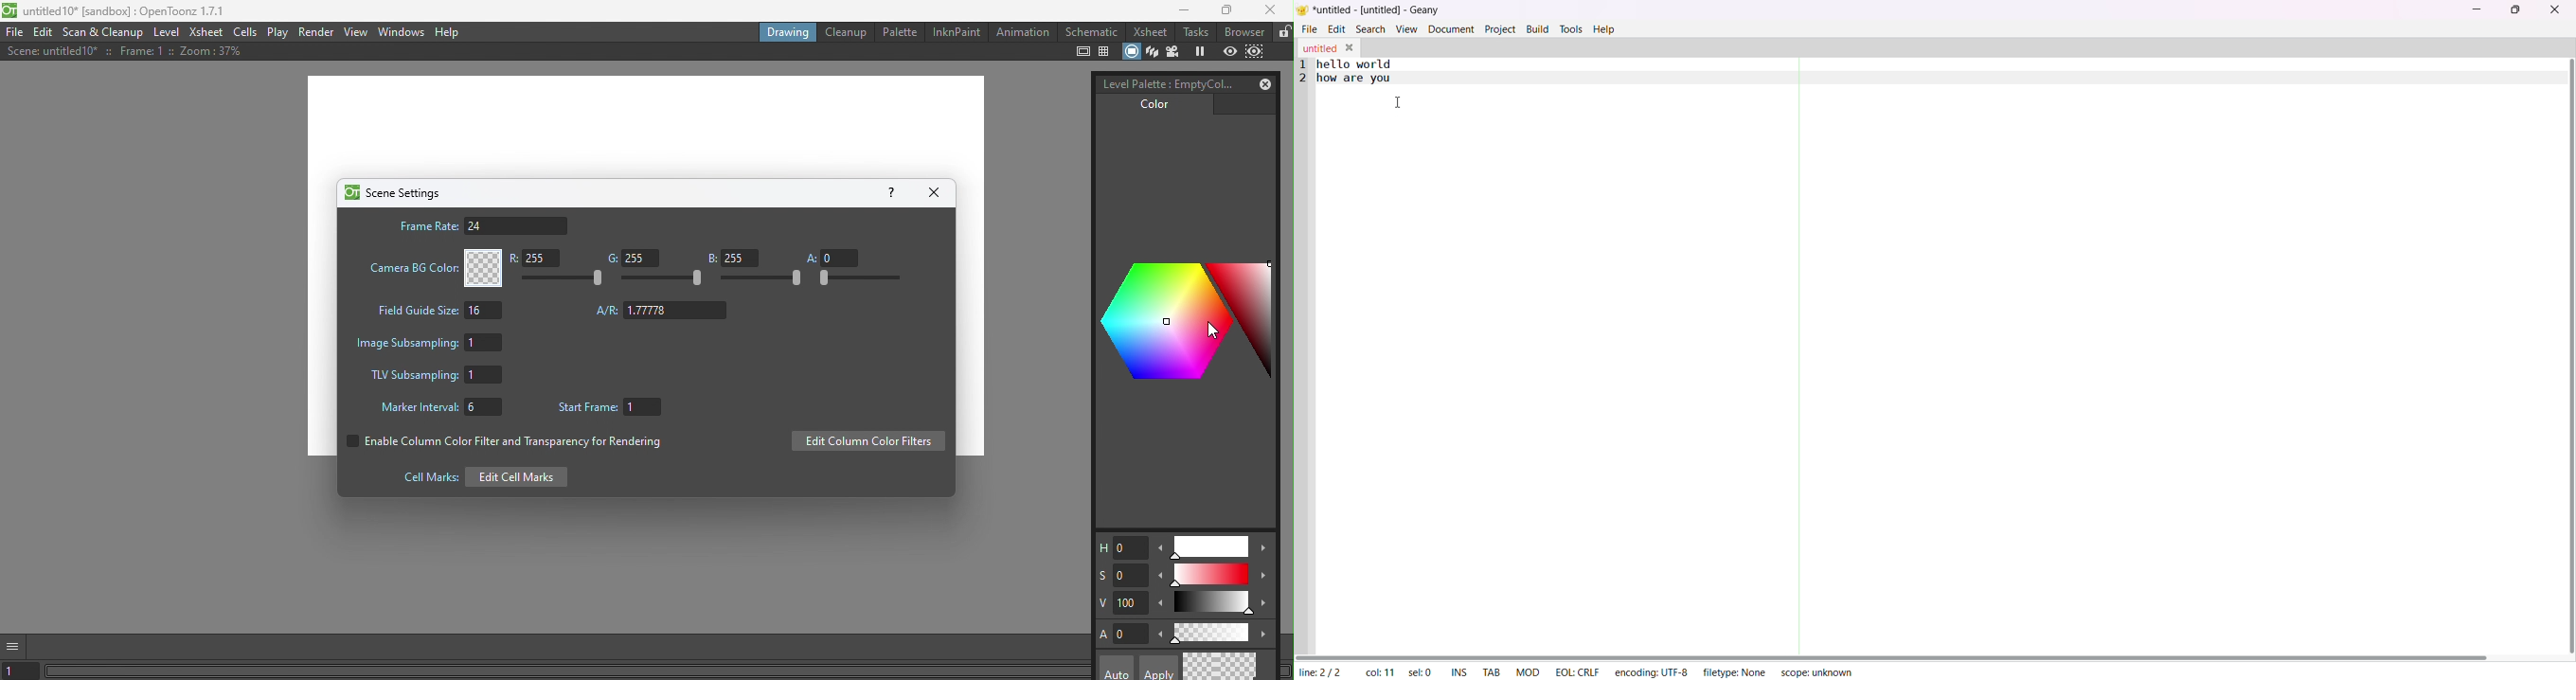  What do you see at coordinates (1106, 52) in the screenshot?
I see `Field guide` at bounding box center [1106, 52].